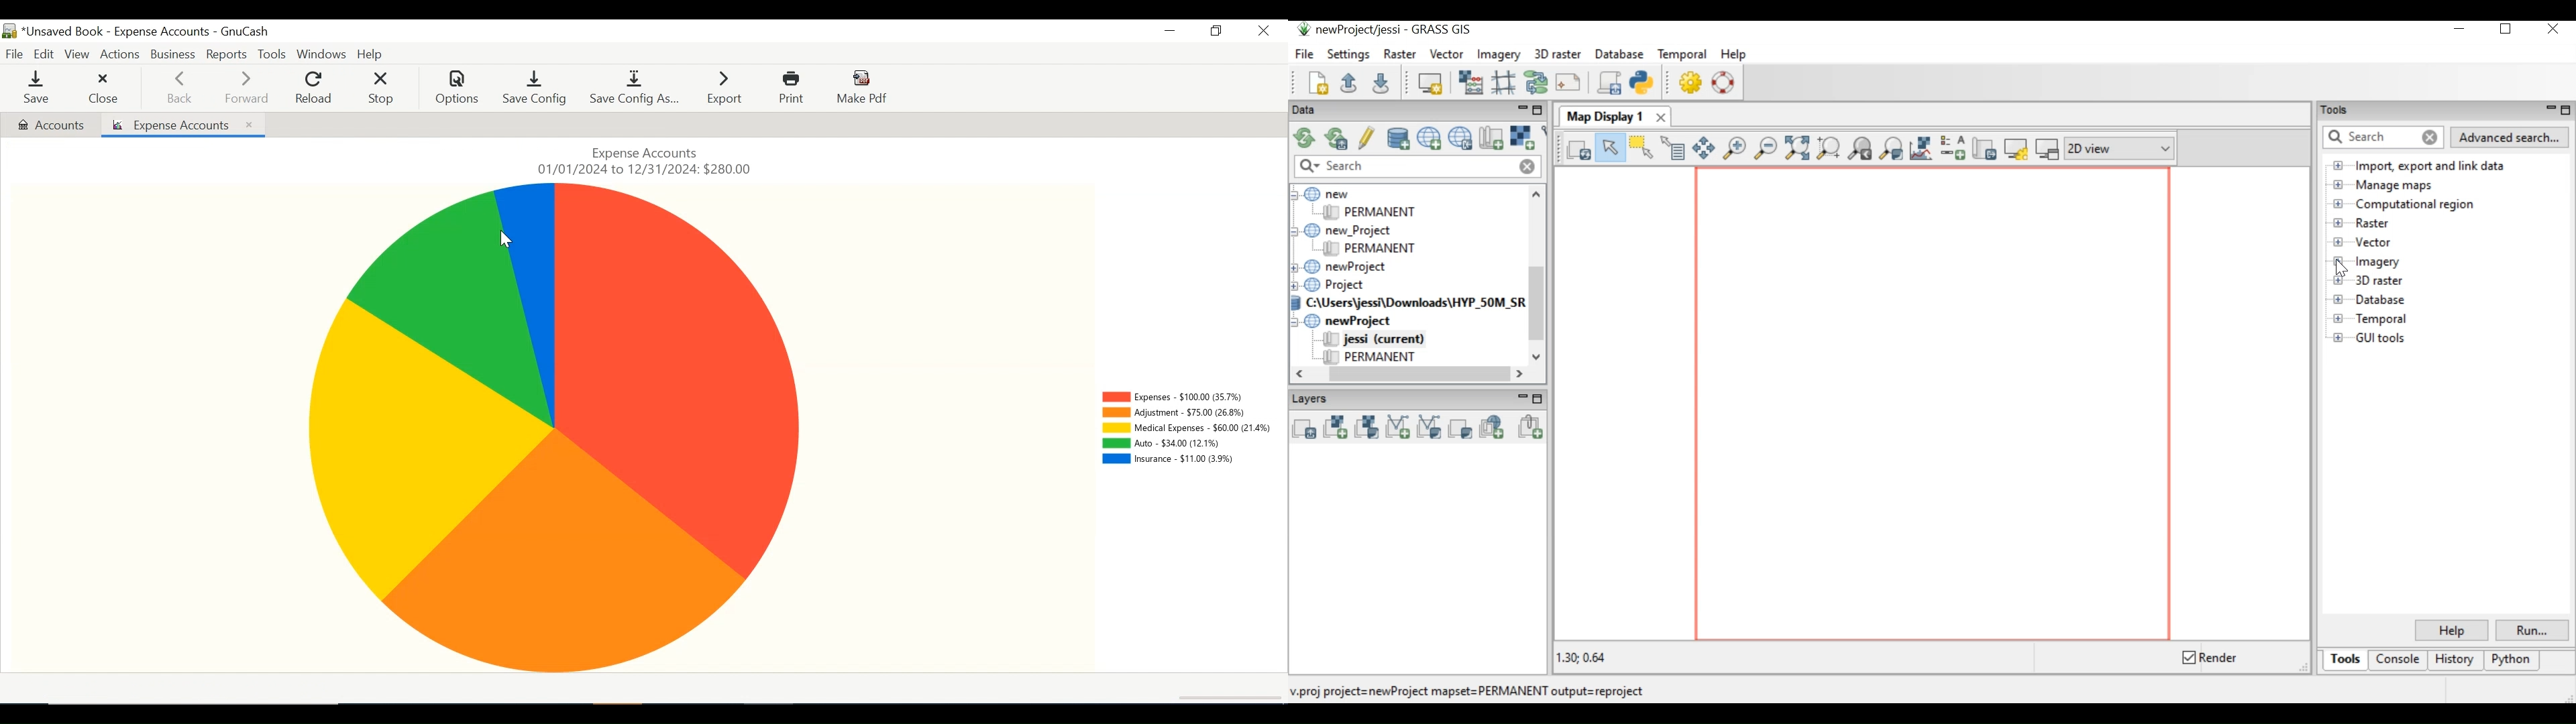  I want to click on Accounts Name, so click(140, 30).